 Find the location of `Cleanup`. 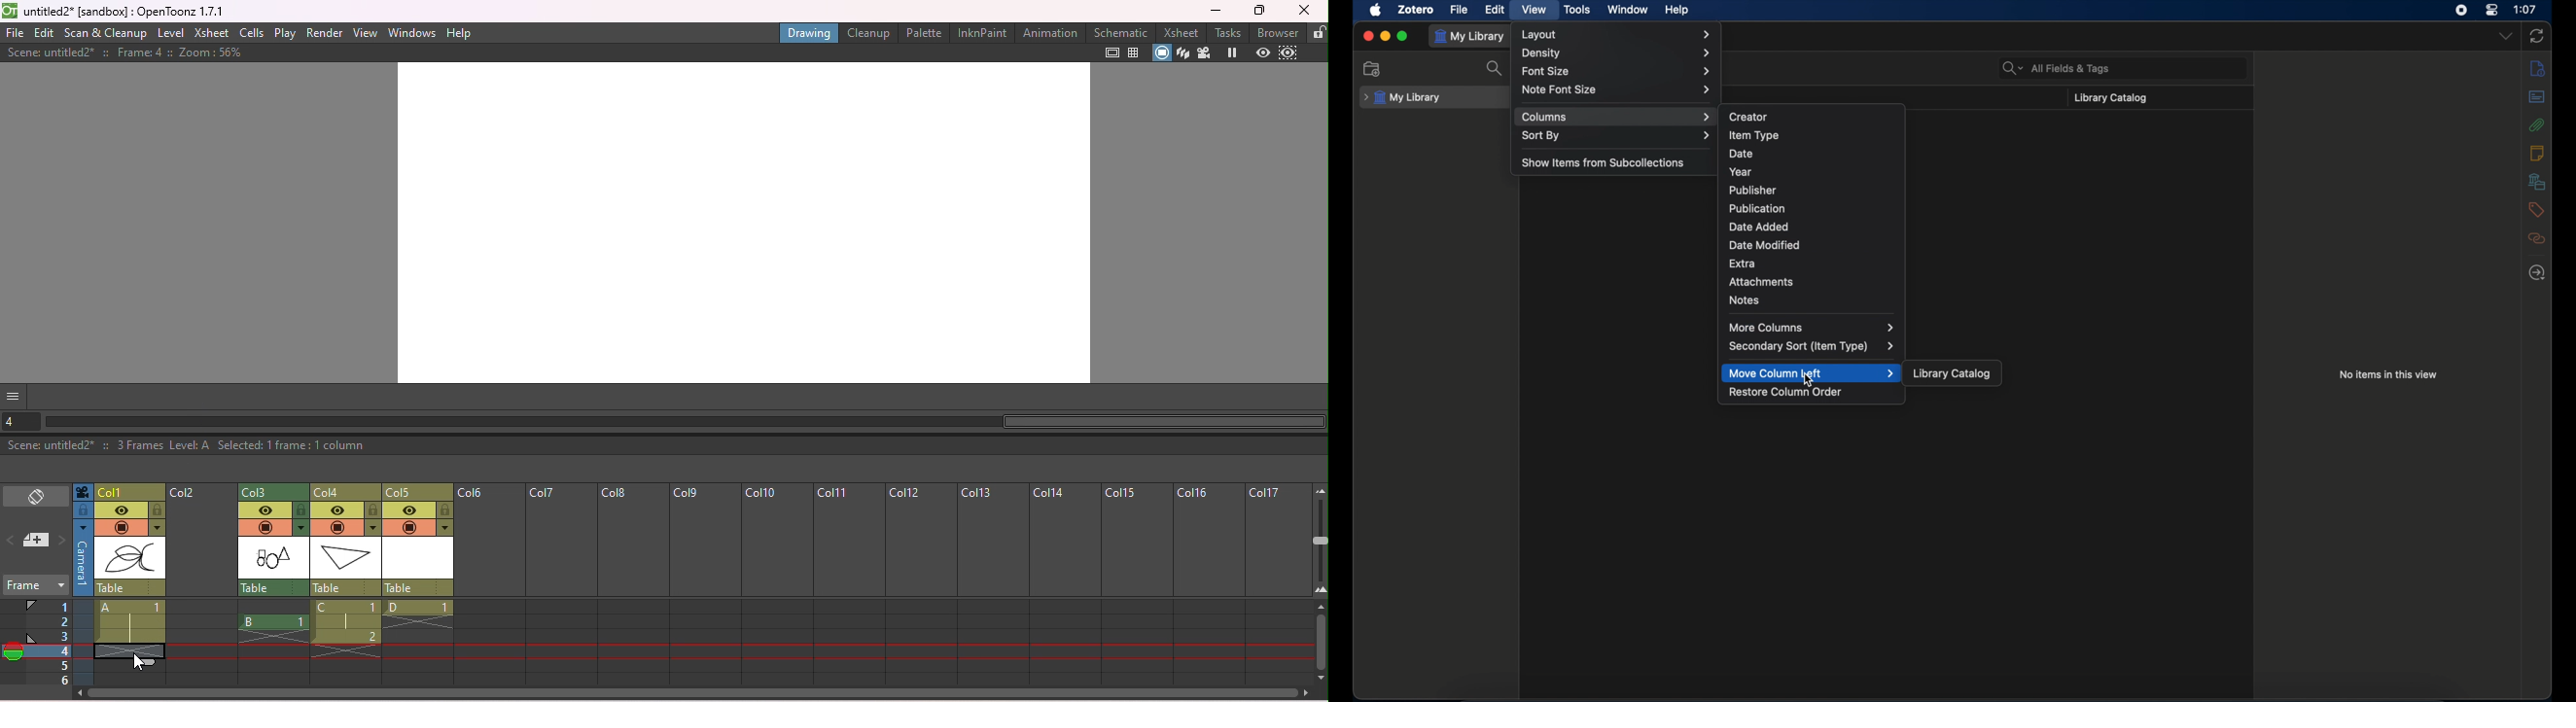

Cleanup is located at coordinates (871, 32).